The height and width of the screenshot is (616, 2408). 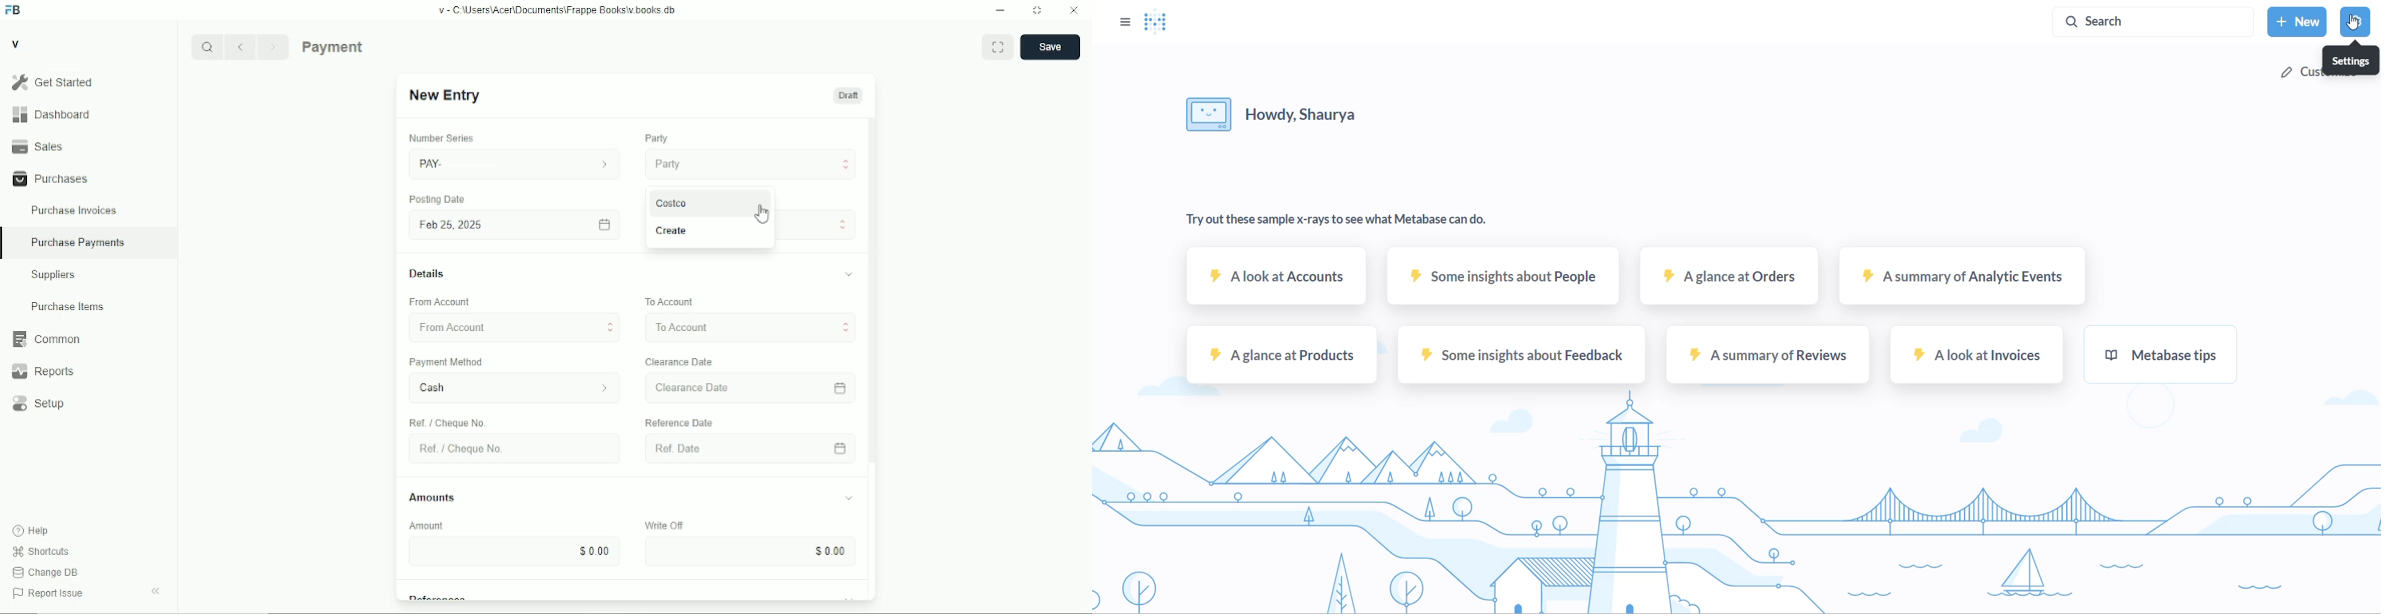 What do you see at coordinates (558, 10) in the screenshot?
I see `v= C Wsers\Acen\Documents\Frappe Books\v books db` at bounding box center [558, 10].